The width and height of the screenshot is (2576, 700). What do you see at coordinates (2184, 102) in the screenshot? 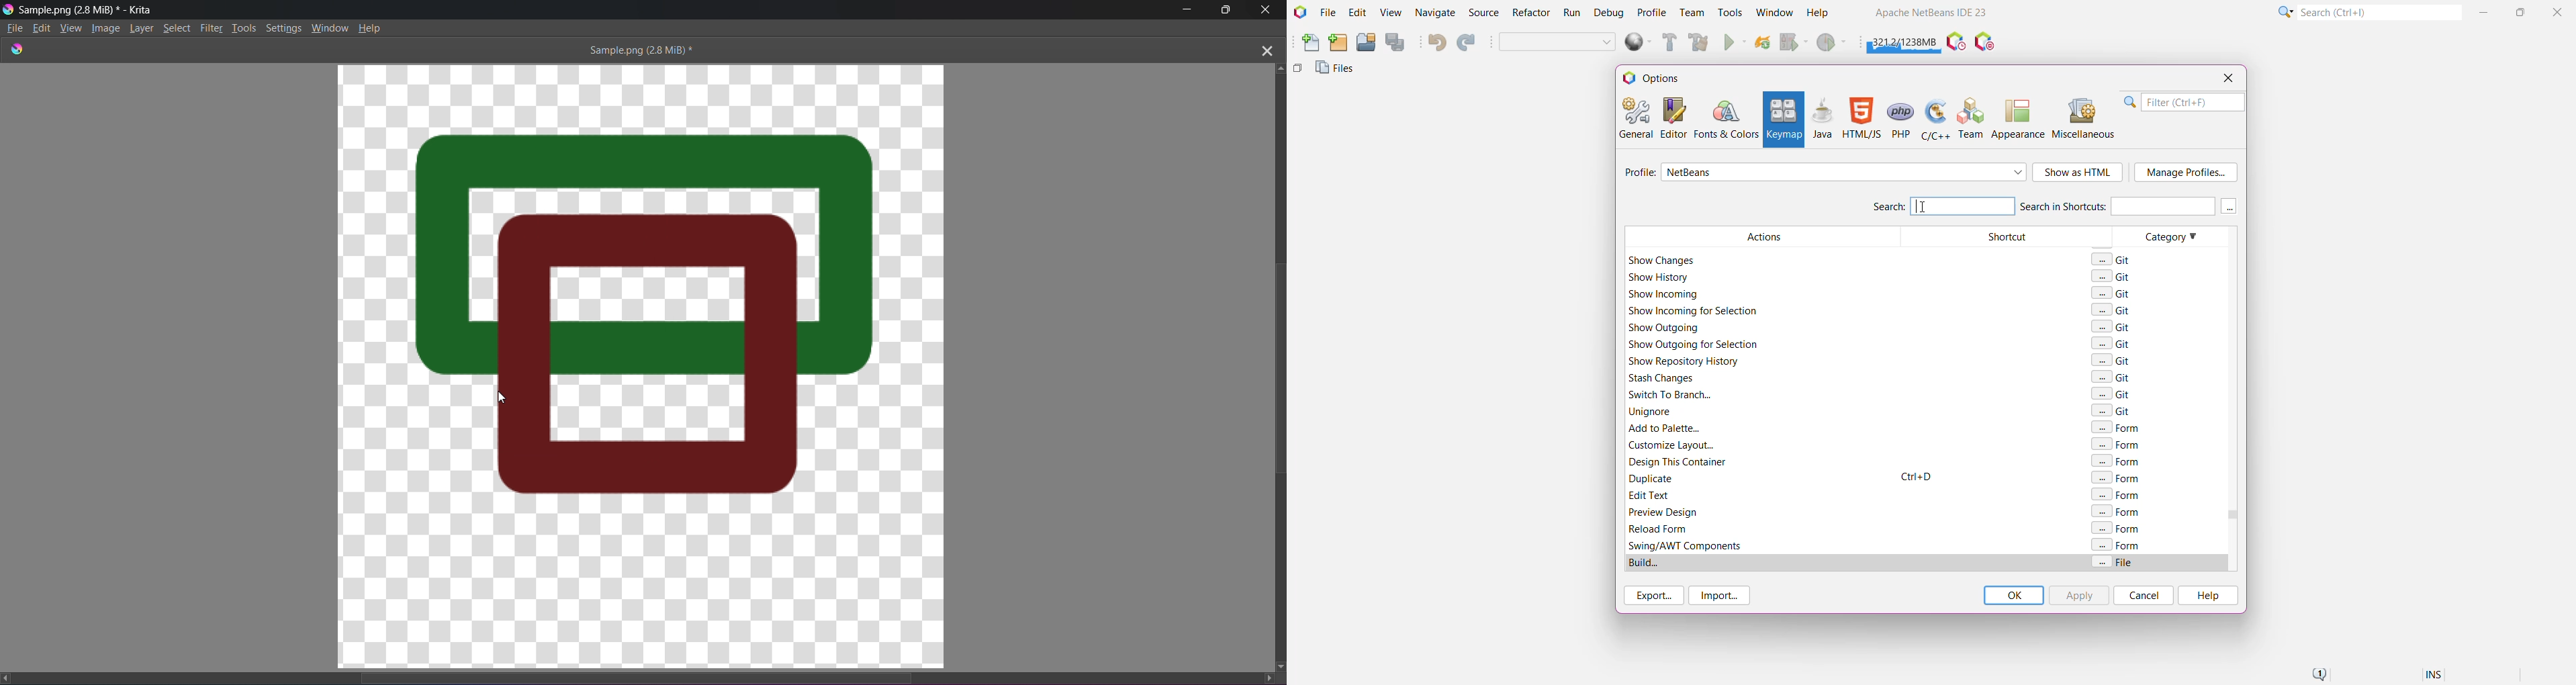
I see `Filter` at bounding box center [2184, 102].